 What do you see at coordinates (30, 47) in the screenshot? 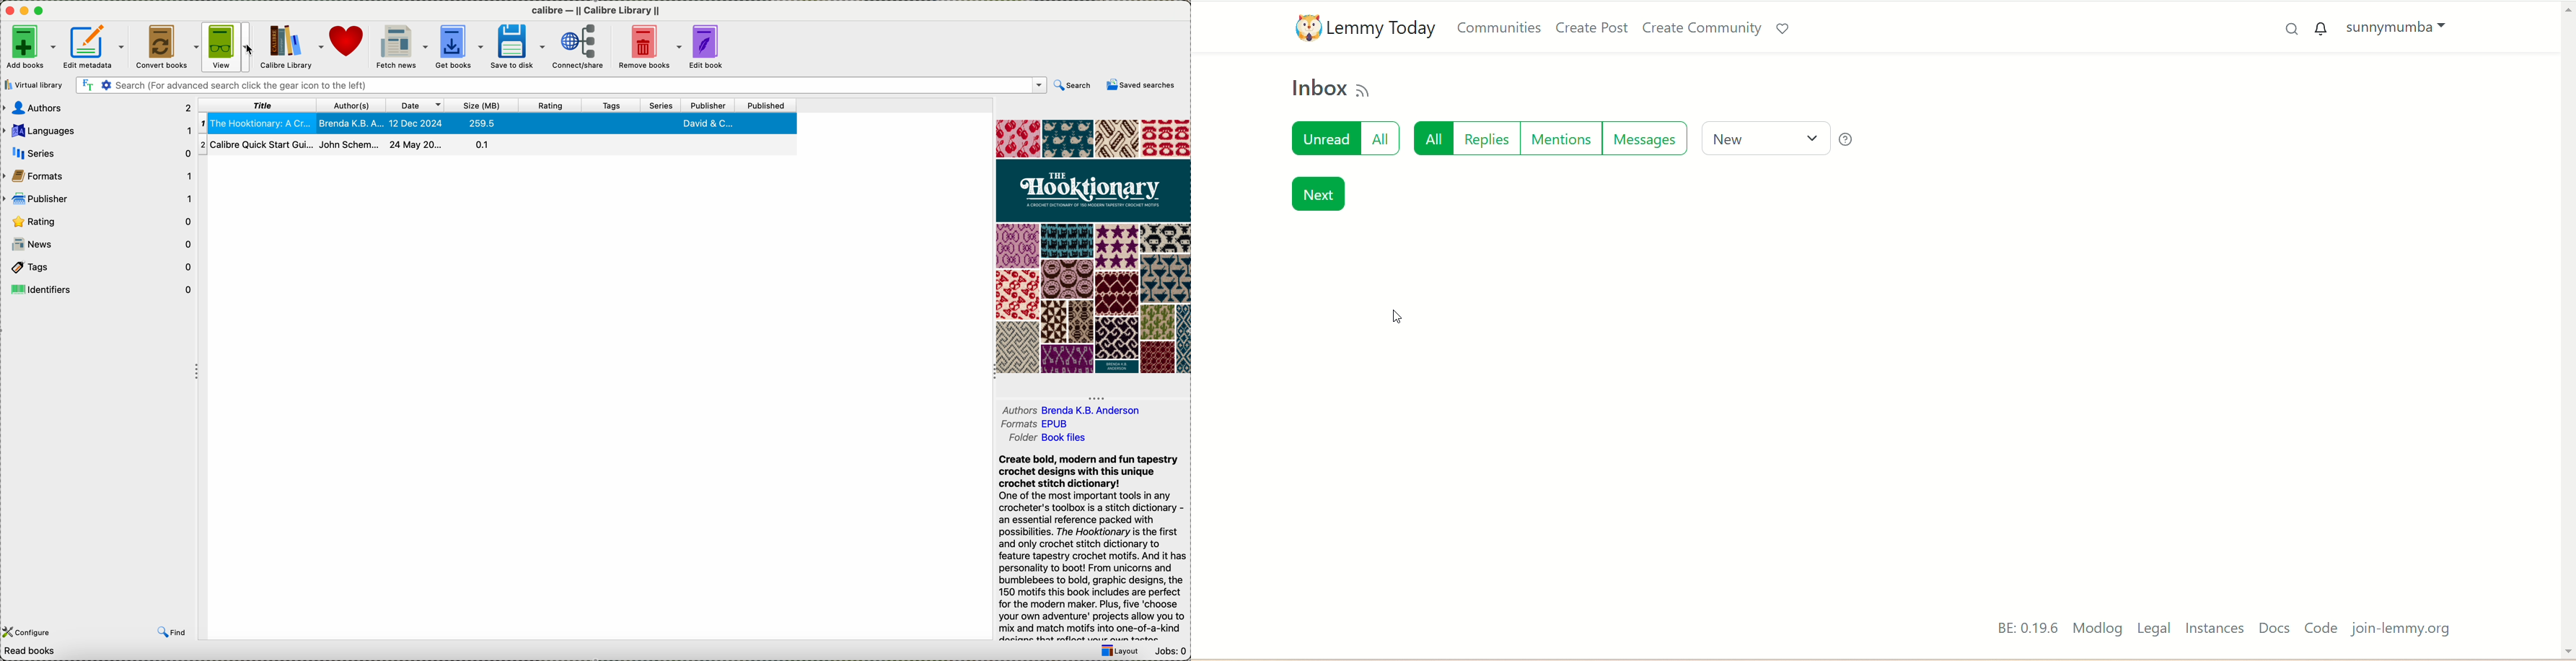
I see `add books` at bounding box center [30, 47].